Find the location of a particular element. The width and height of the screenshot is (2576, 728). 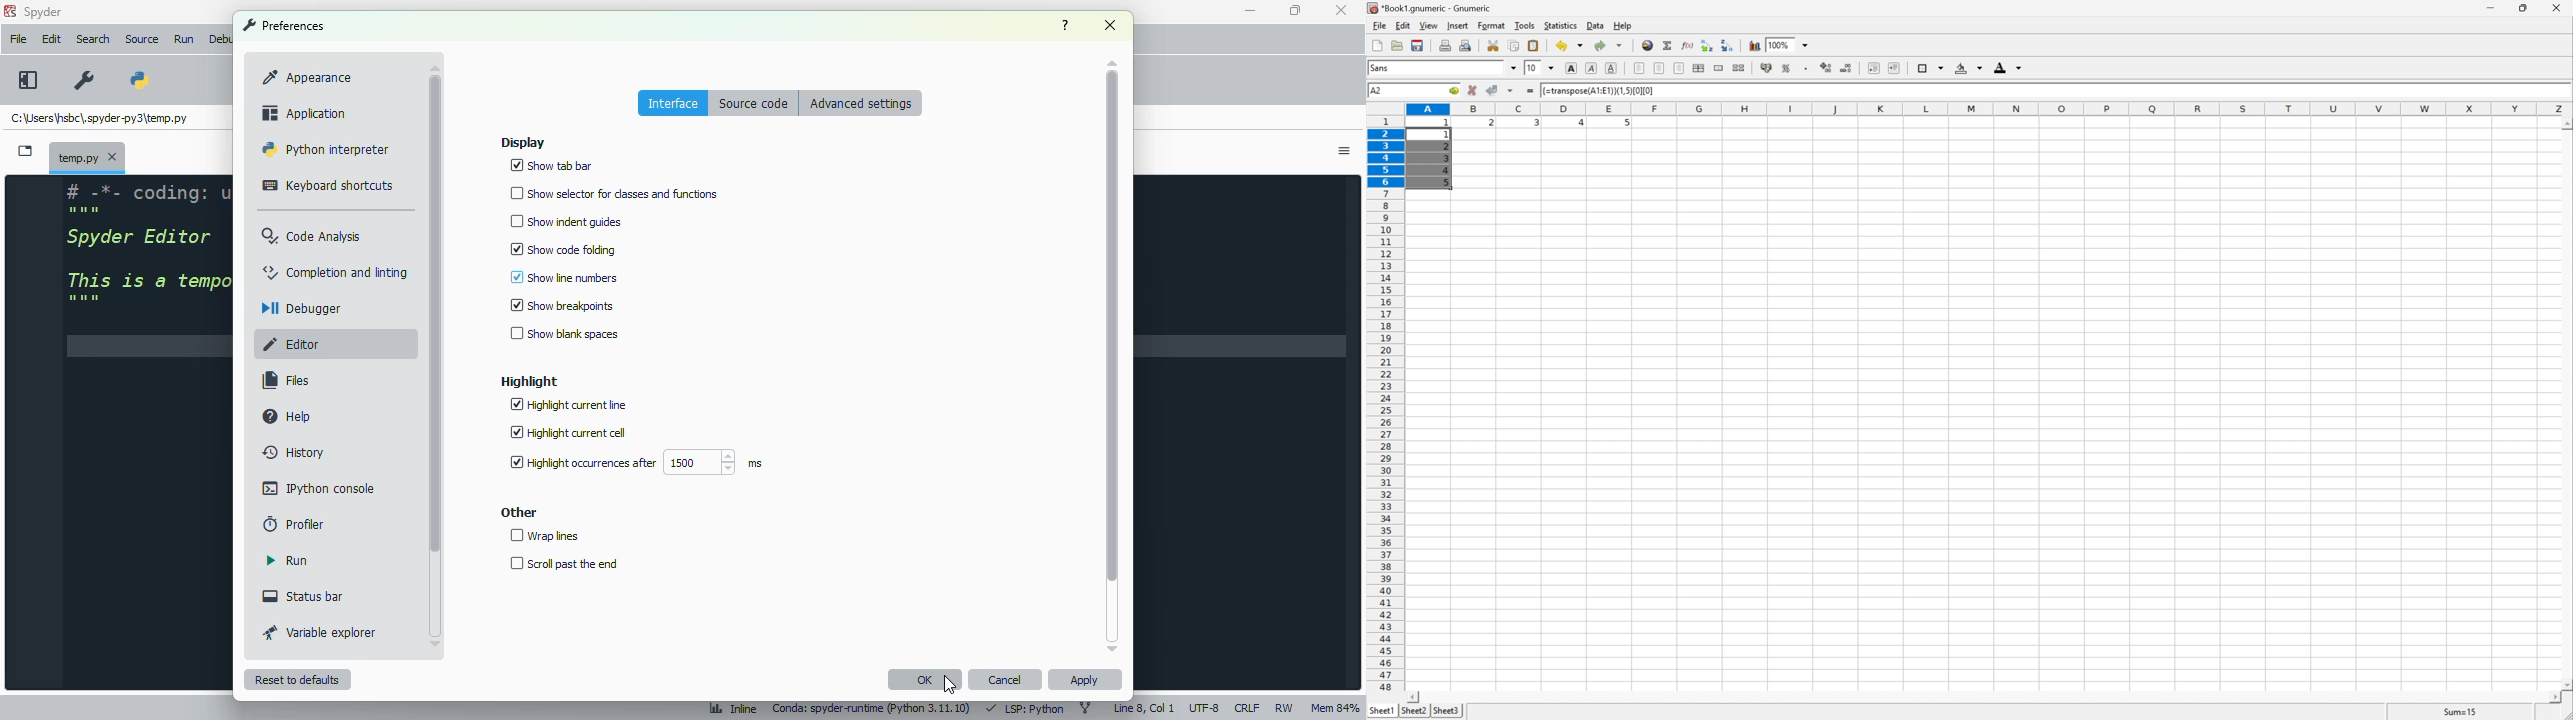

vertical scroll bar is located at coordinates (1112, 326).